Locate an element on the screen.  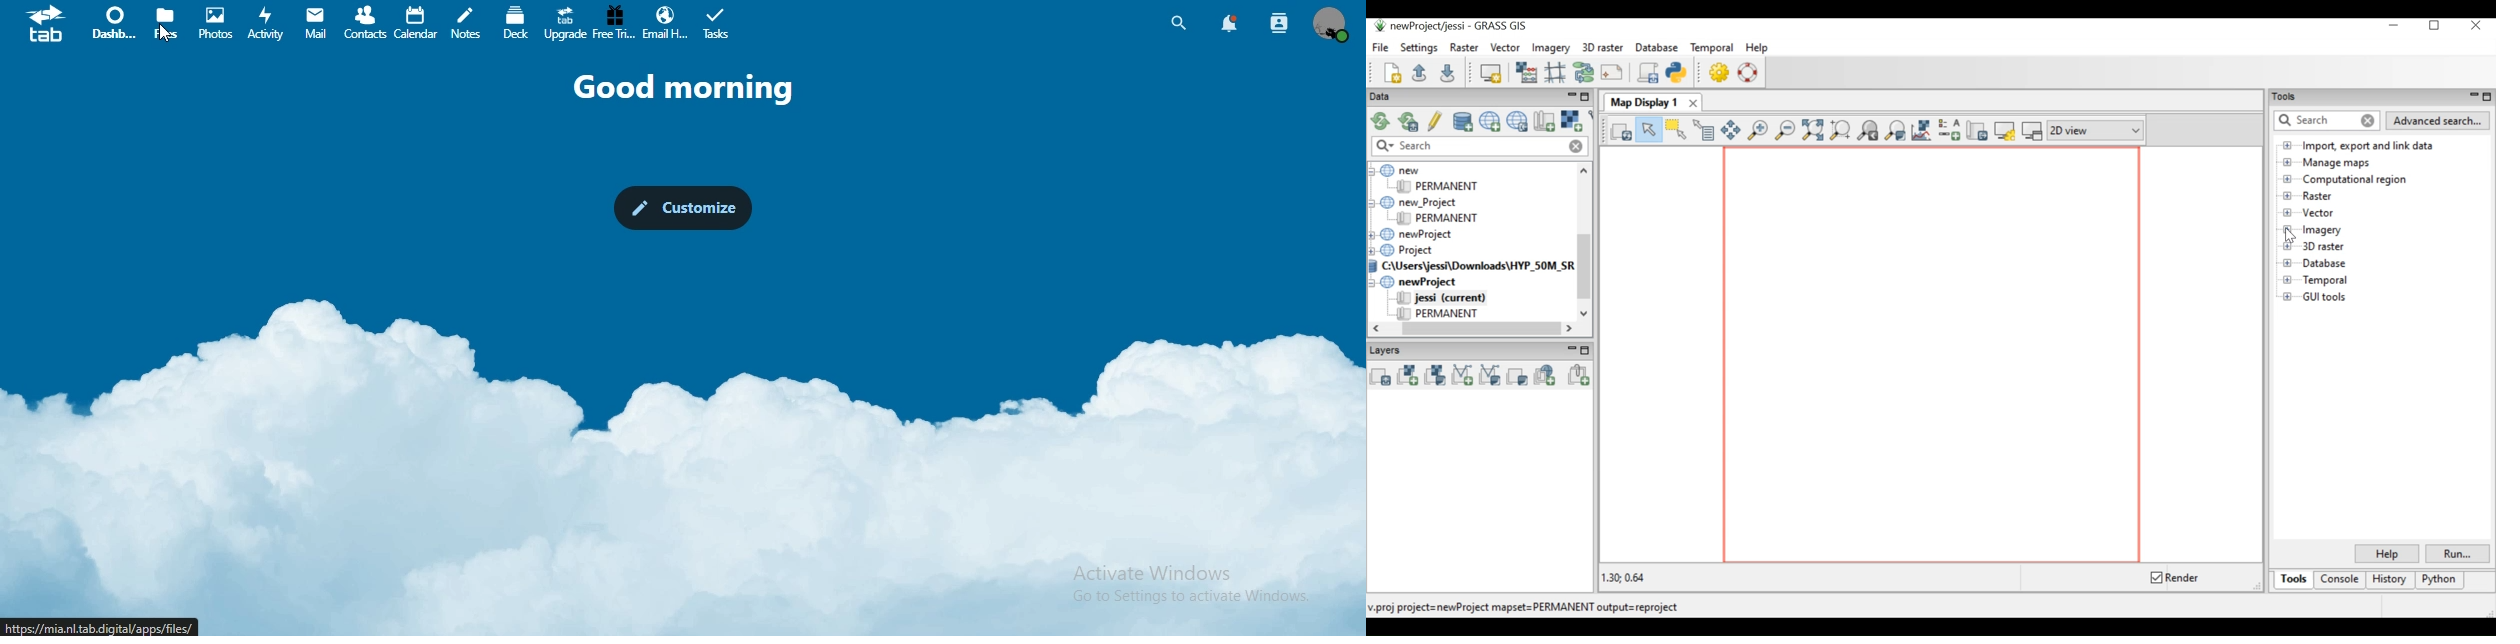
search contacts is located at coordinates (1280, 22).